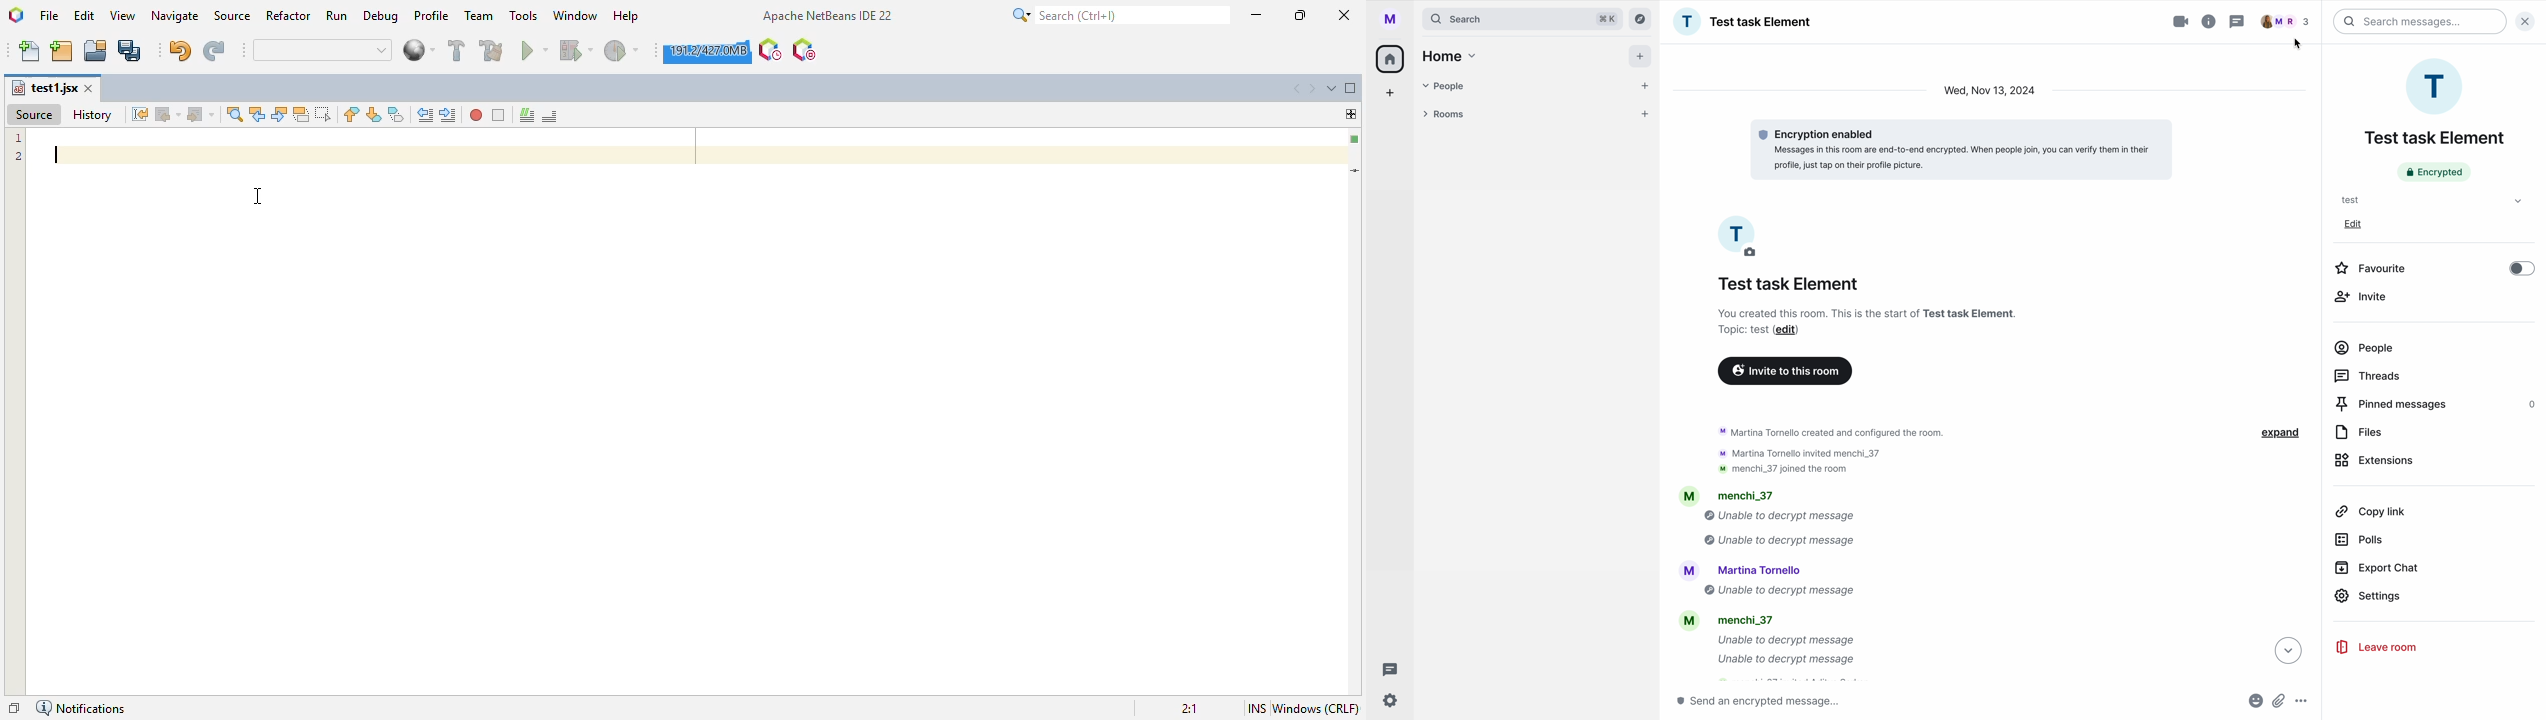 Image resolution: width=2548 pixels, height=728 pixels. Describe the element at coordinates (575, 14) in the screenshot. I see `window` at that location.